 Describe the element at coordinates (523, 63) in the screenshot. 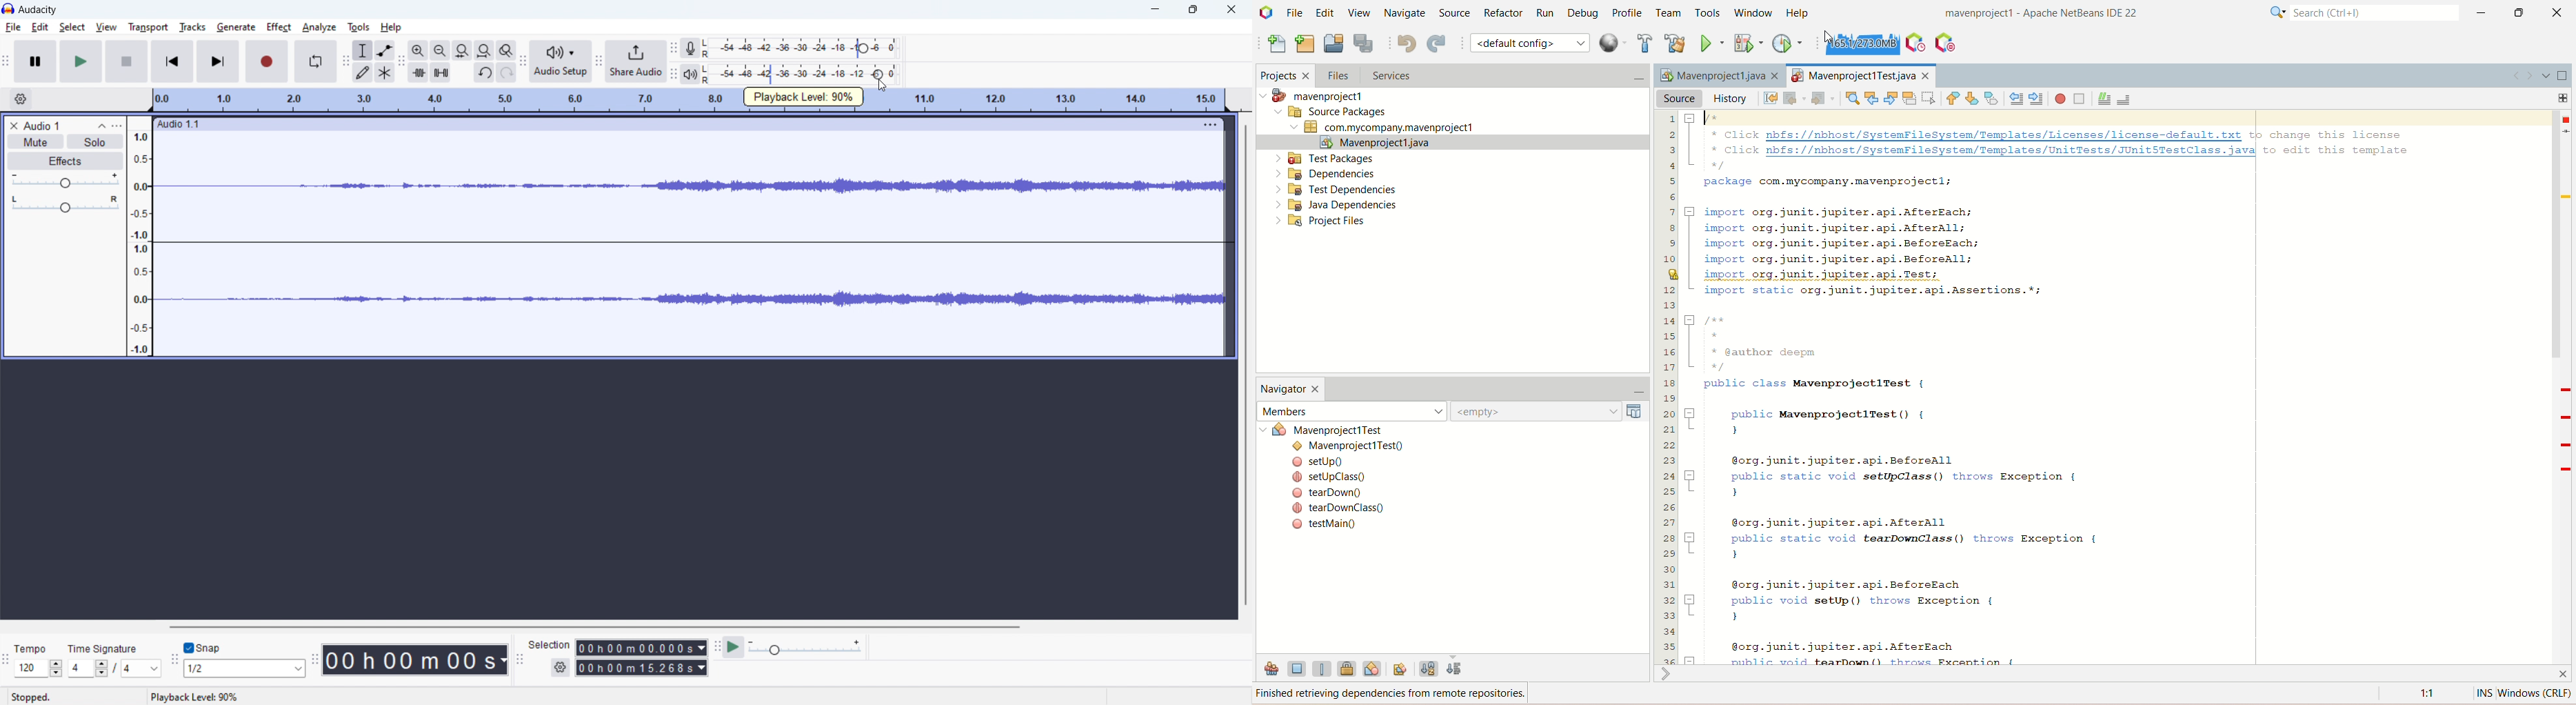

I see `Audio setup toolbar` at that location.